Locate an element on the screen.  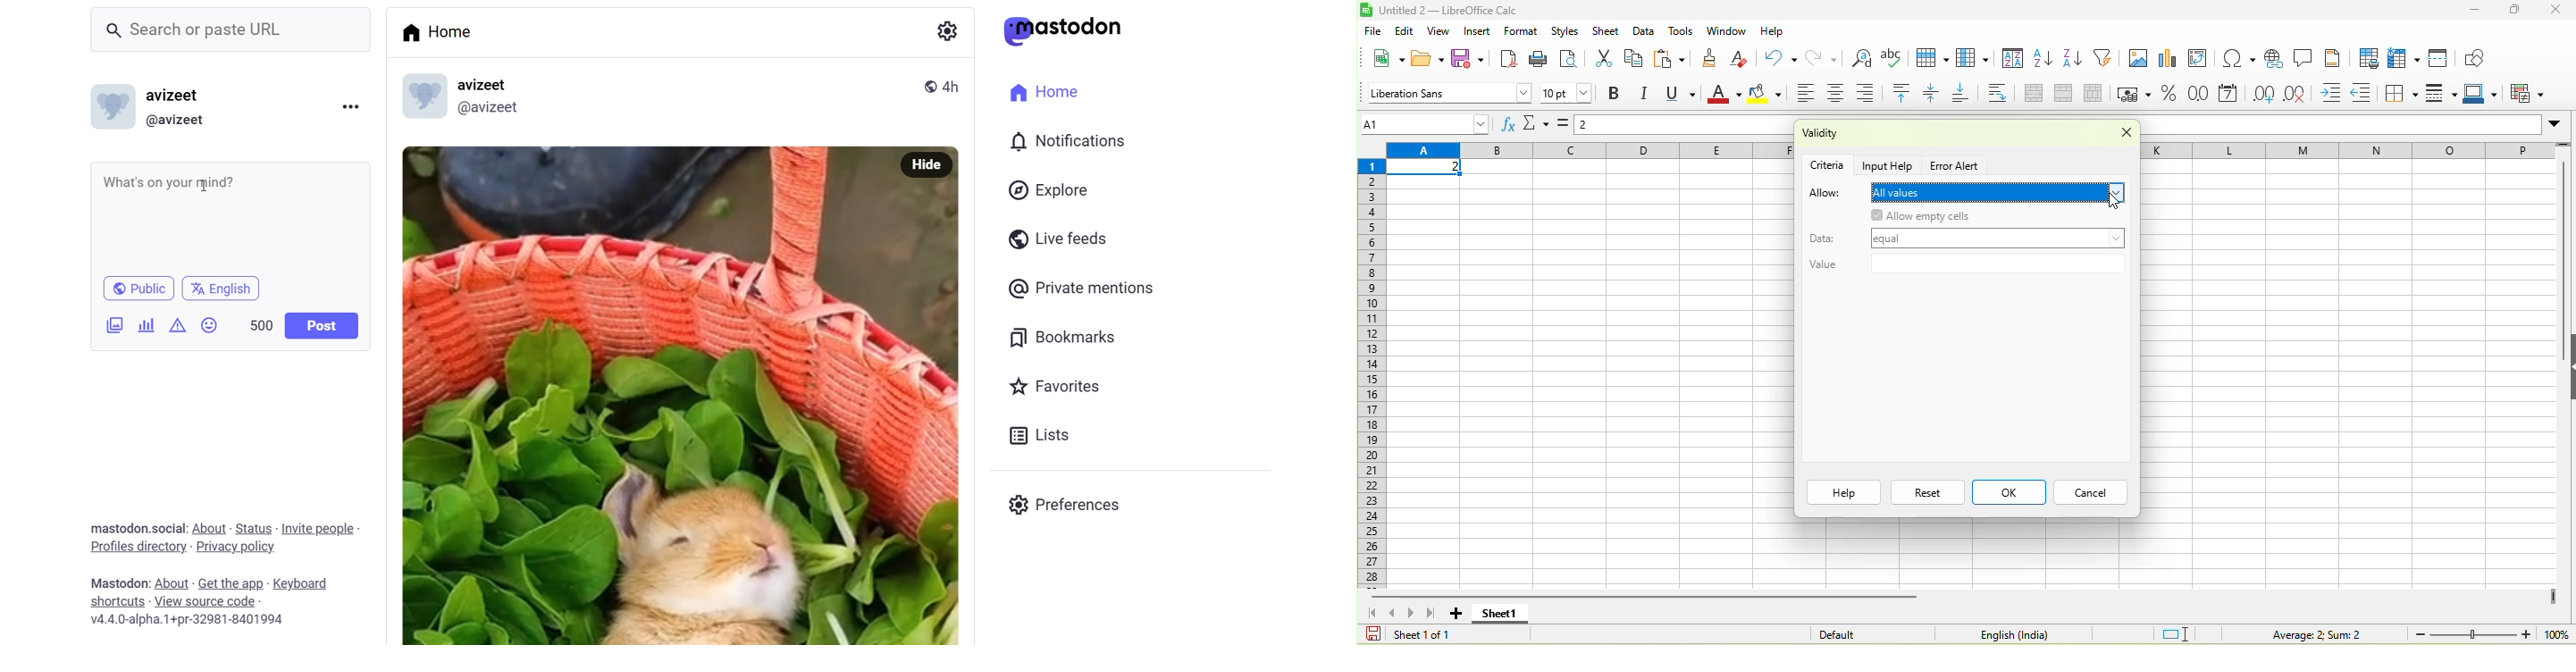
formula is located at coordinates (1566, 128).